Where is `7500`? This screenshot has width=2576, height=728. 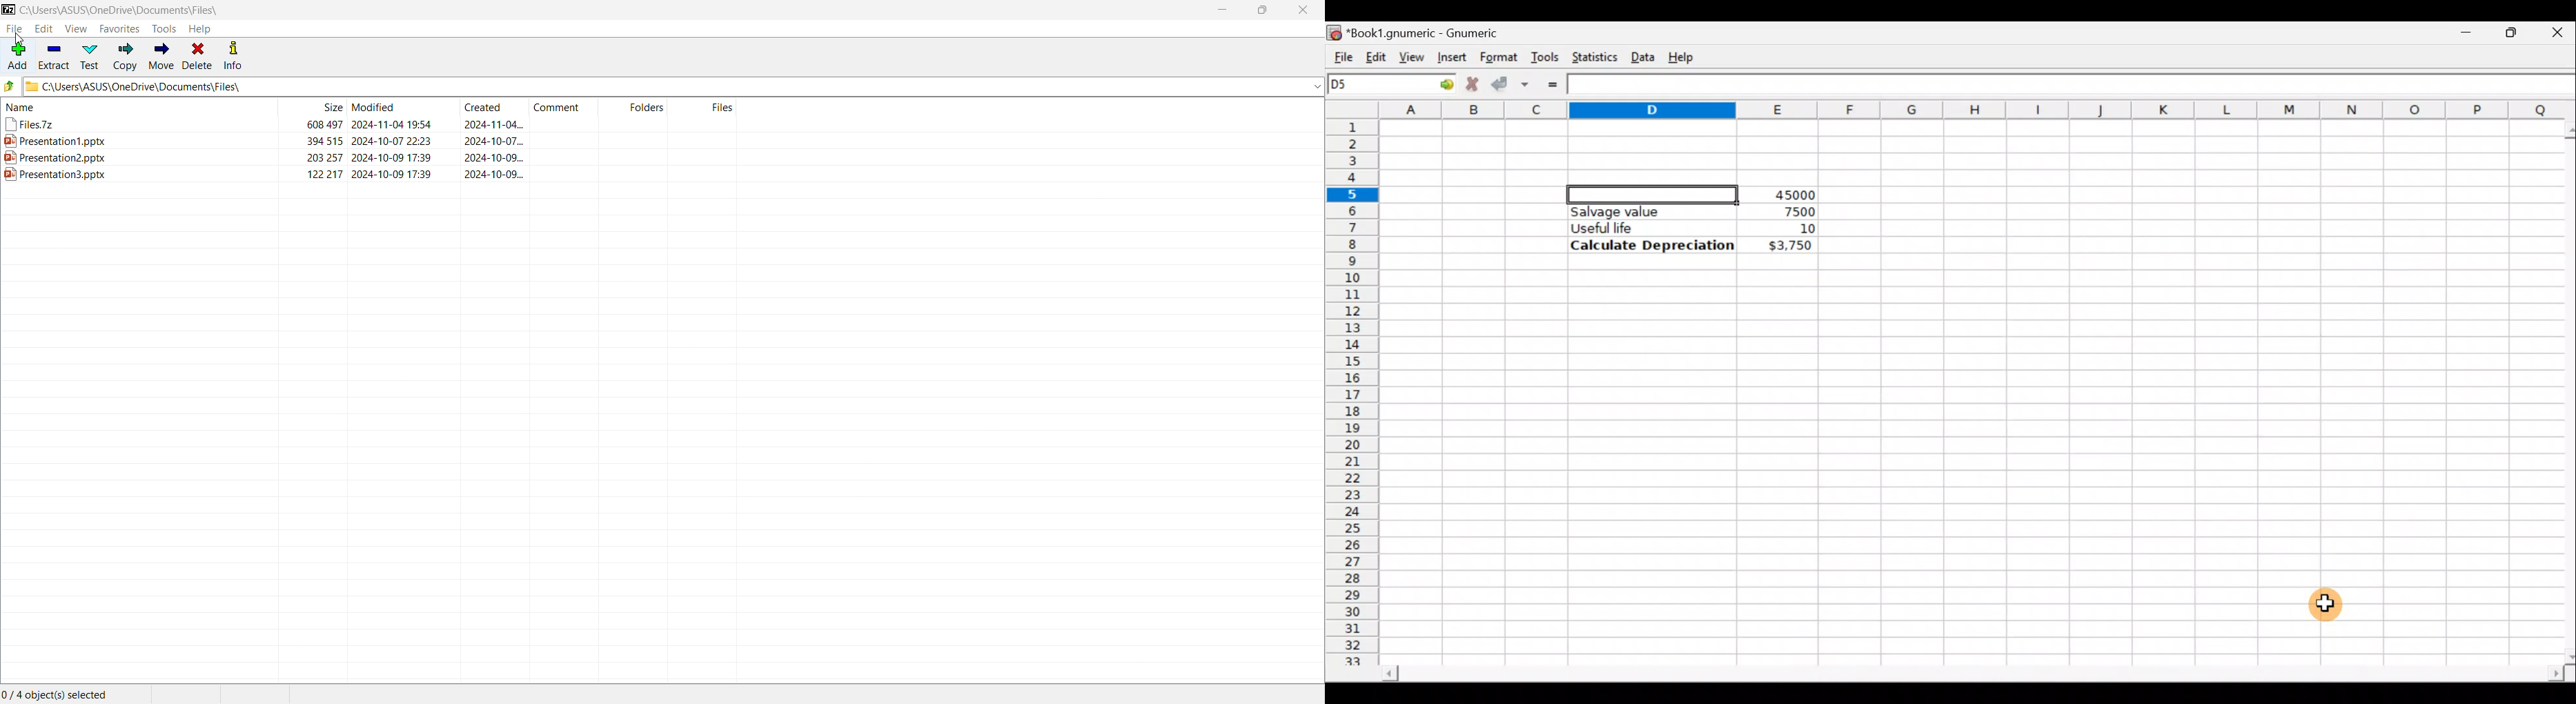
7500 is located at coordinates (1779, 211).